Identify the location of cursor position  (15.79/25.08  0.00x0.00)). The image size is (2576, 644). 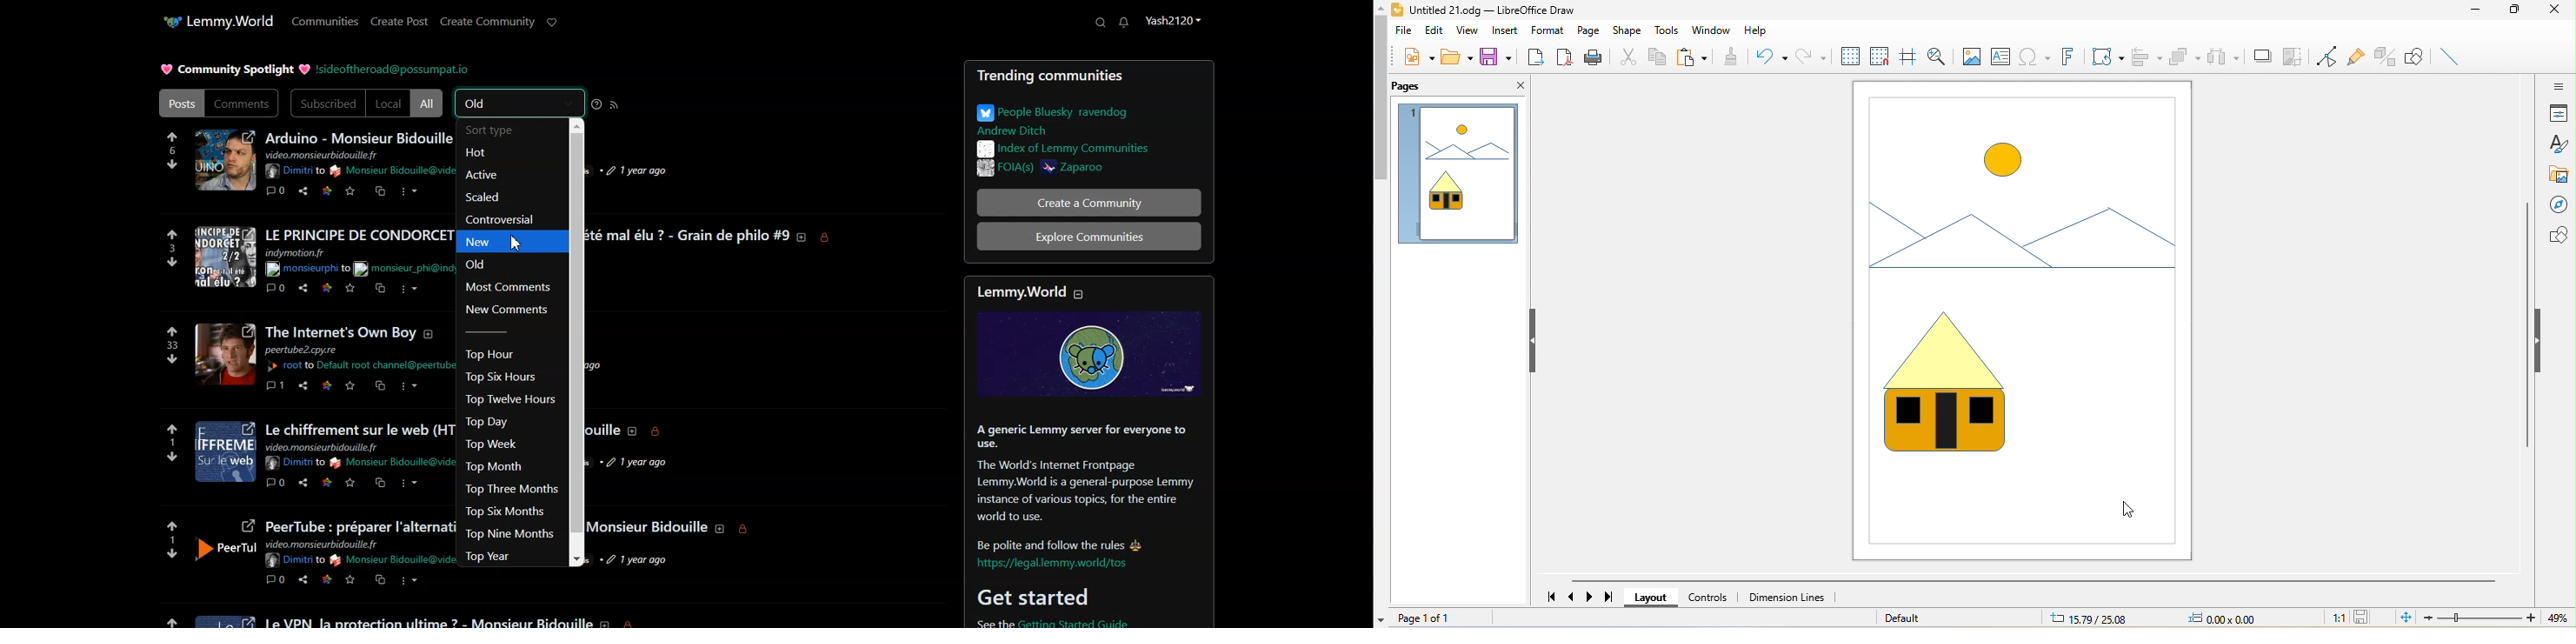
(2154, 617).